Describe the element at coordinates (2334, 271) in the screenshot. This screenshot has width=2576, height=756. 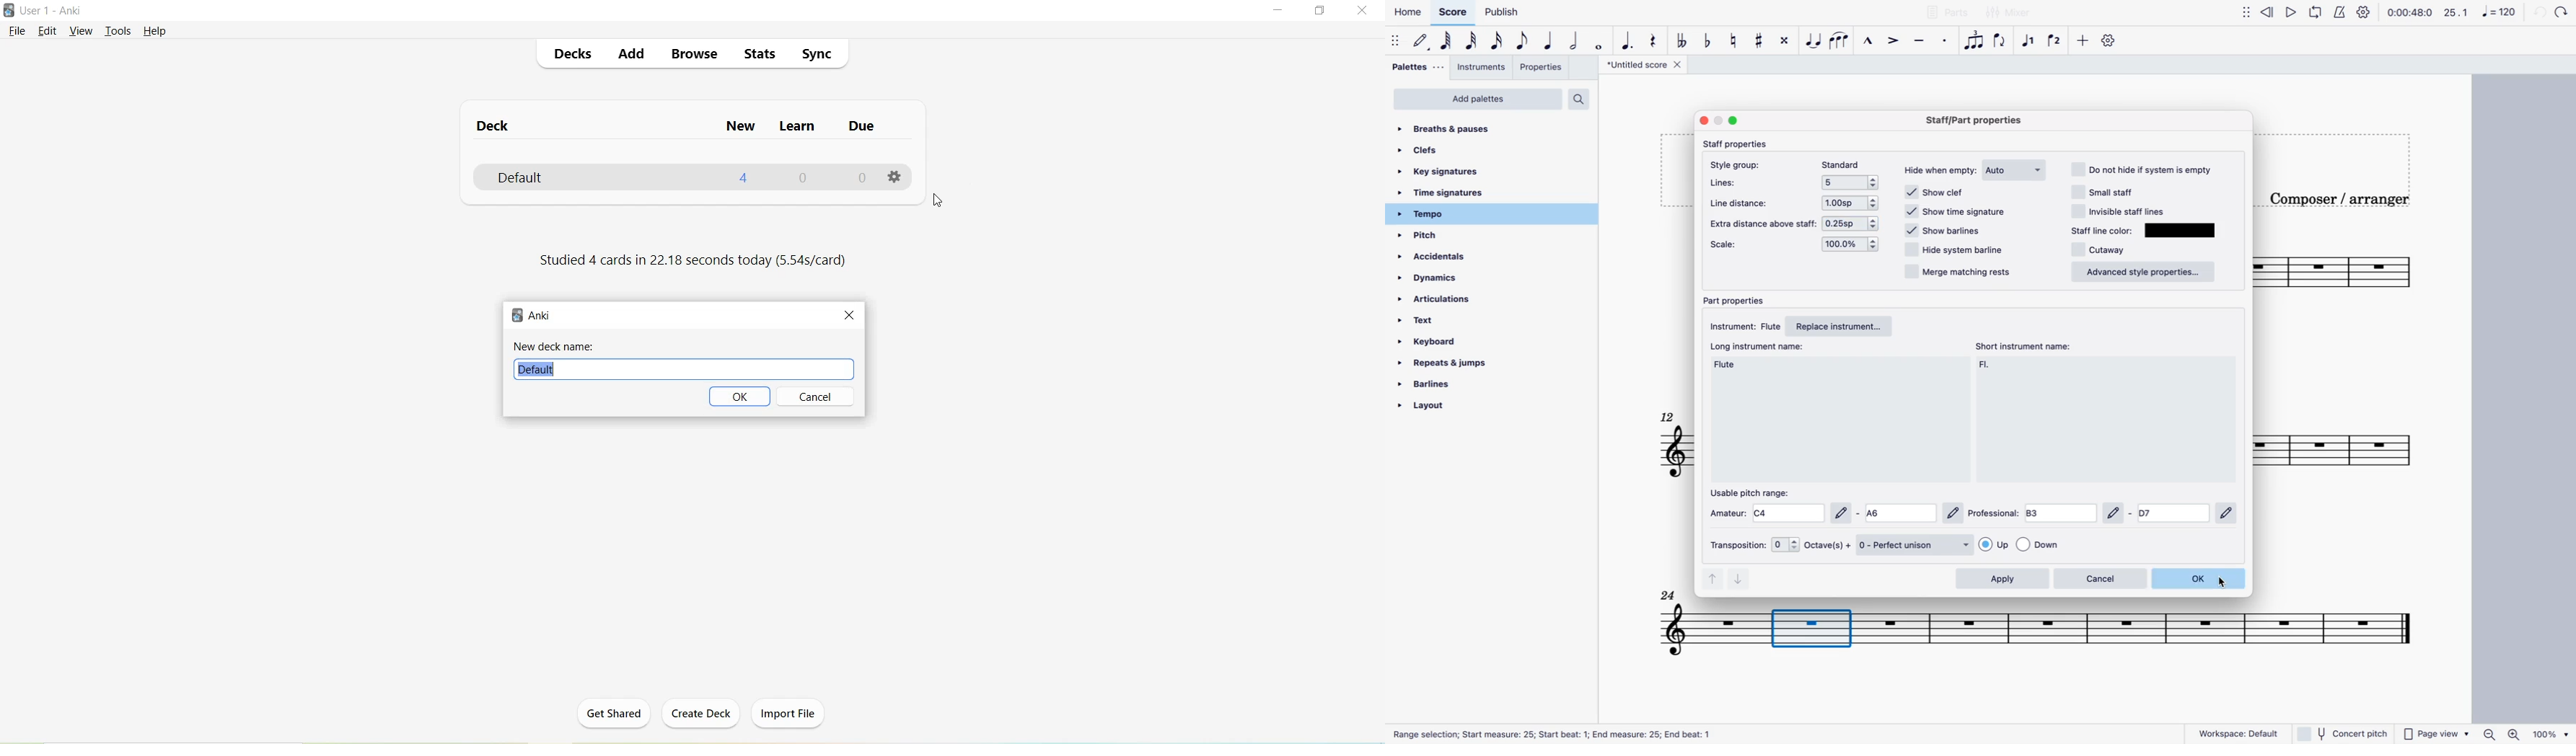
I see `score` at that location.